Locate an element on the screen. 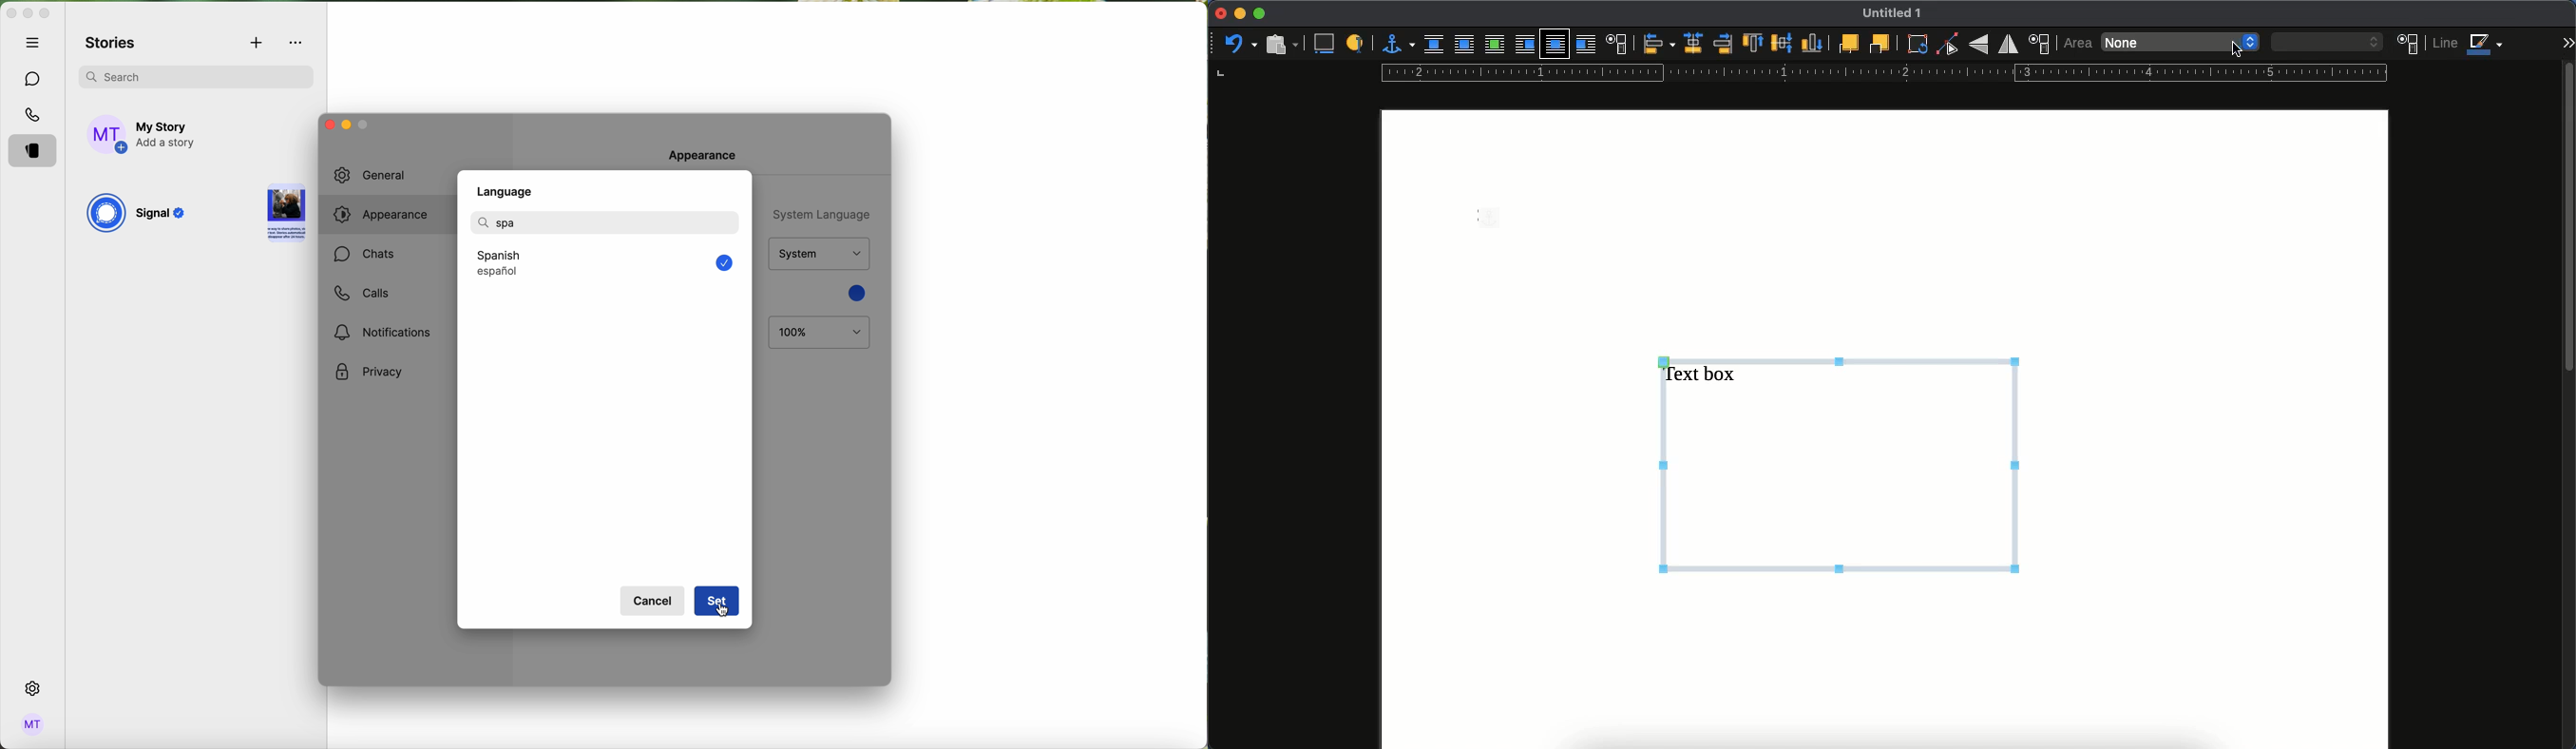 The image size is (2576, 756). top is located at coordinates (1753, 45).